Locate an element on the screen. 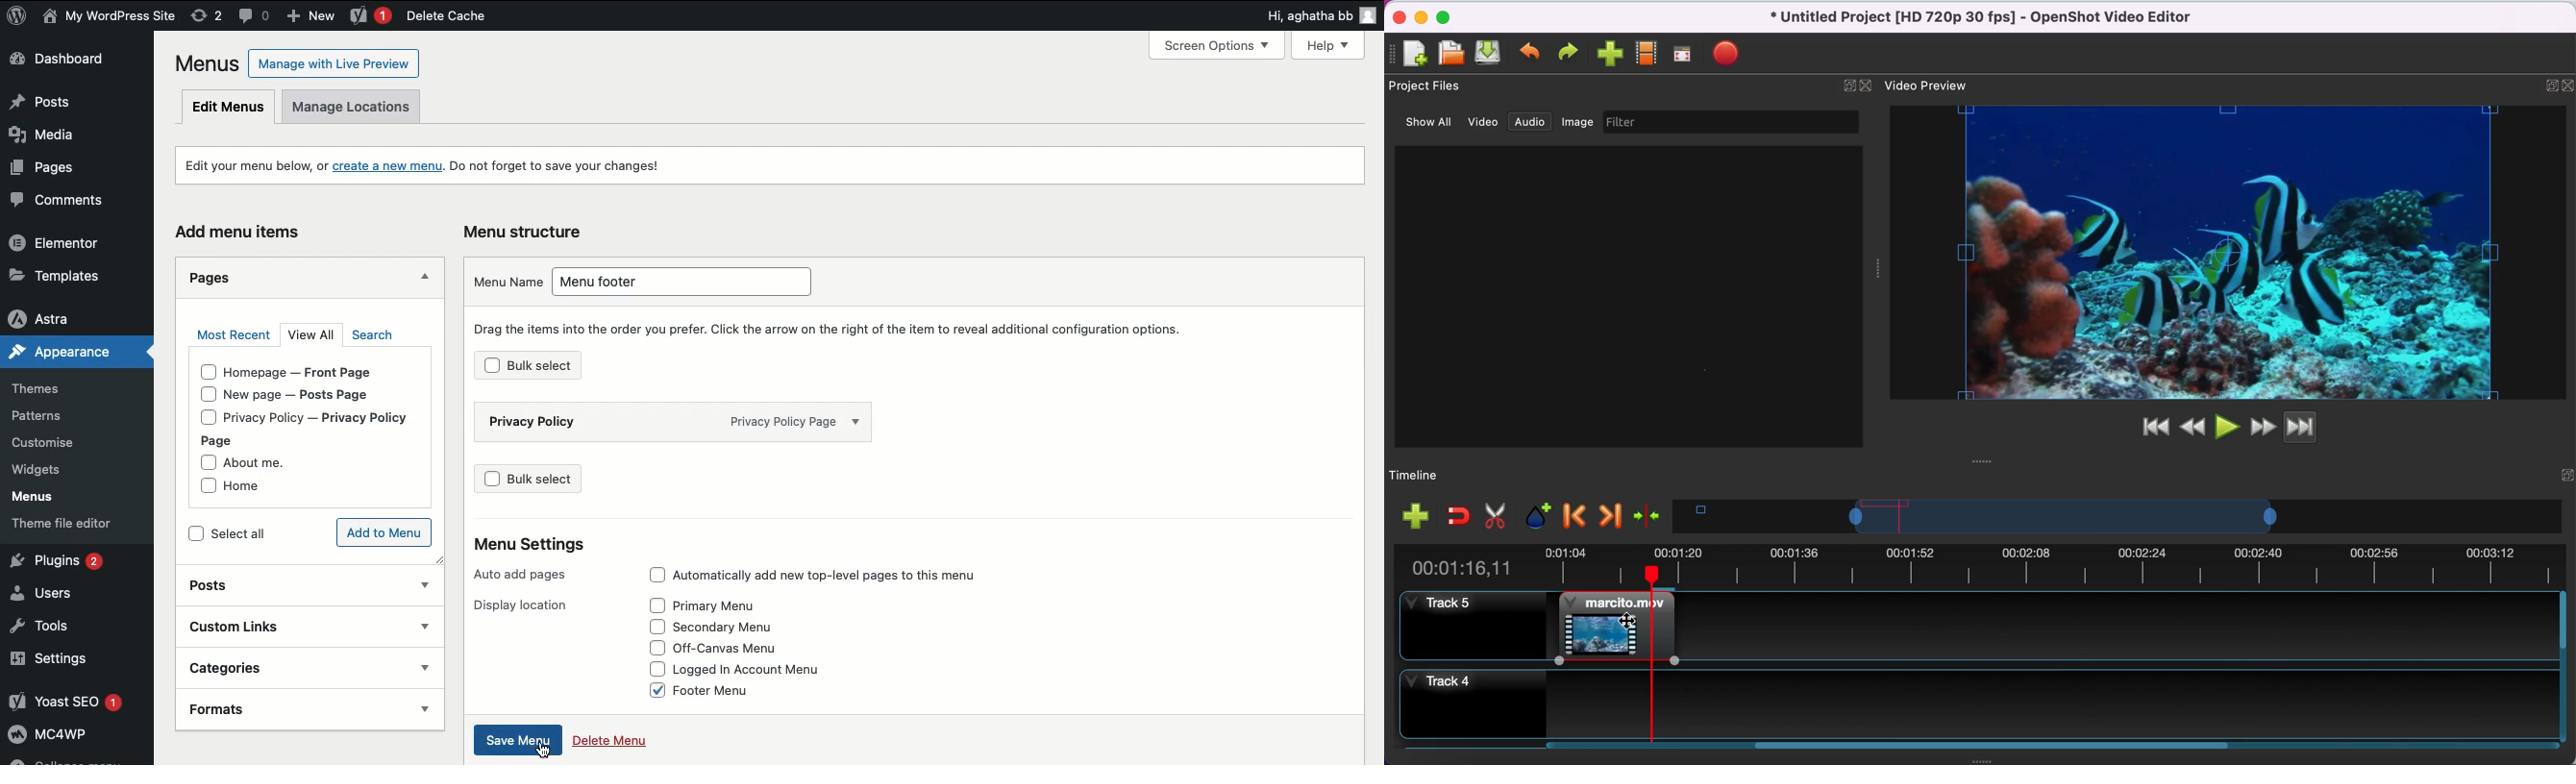  title - Untitled Project (HD 720p 30 fps)-OpenShot Video Editor is located at coordinates (1998, 19).